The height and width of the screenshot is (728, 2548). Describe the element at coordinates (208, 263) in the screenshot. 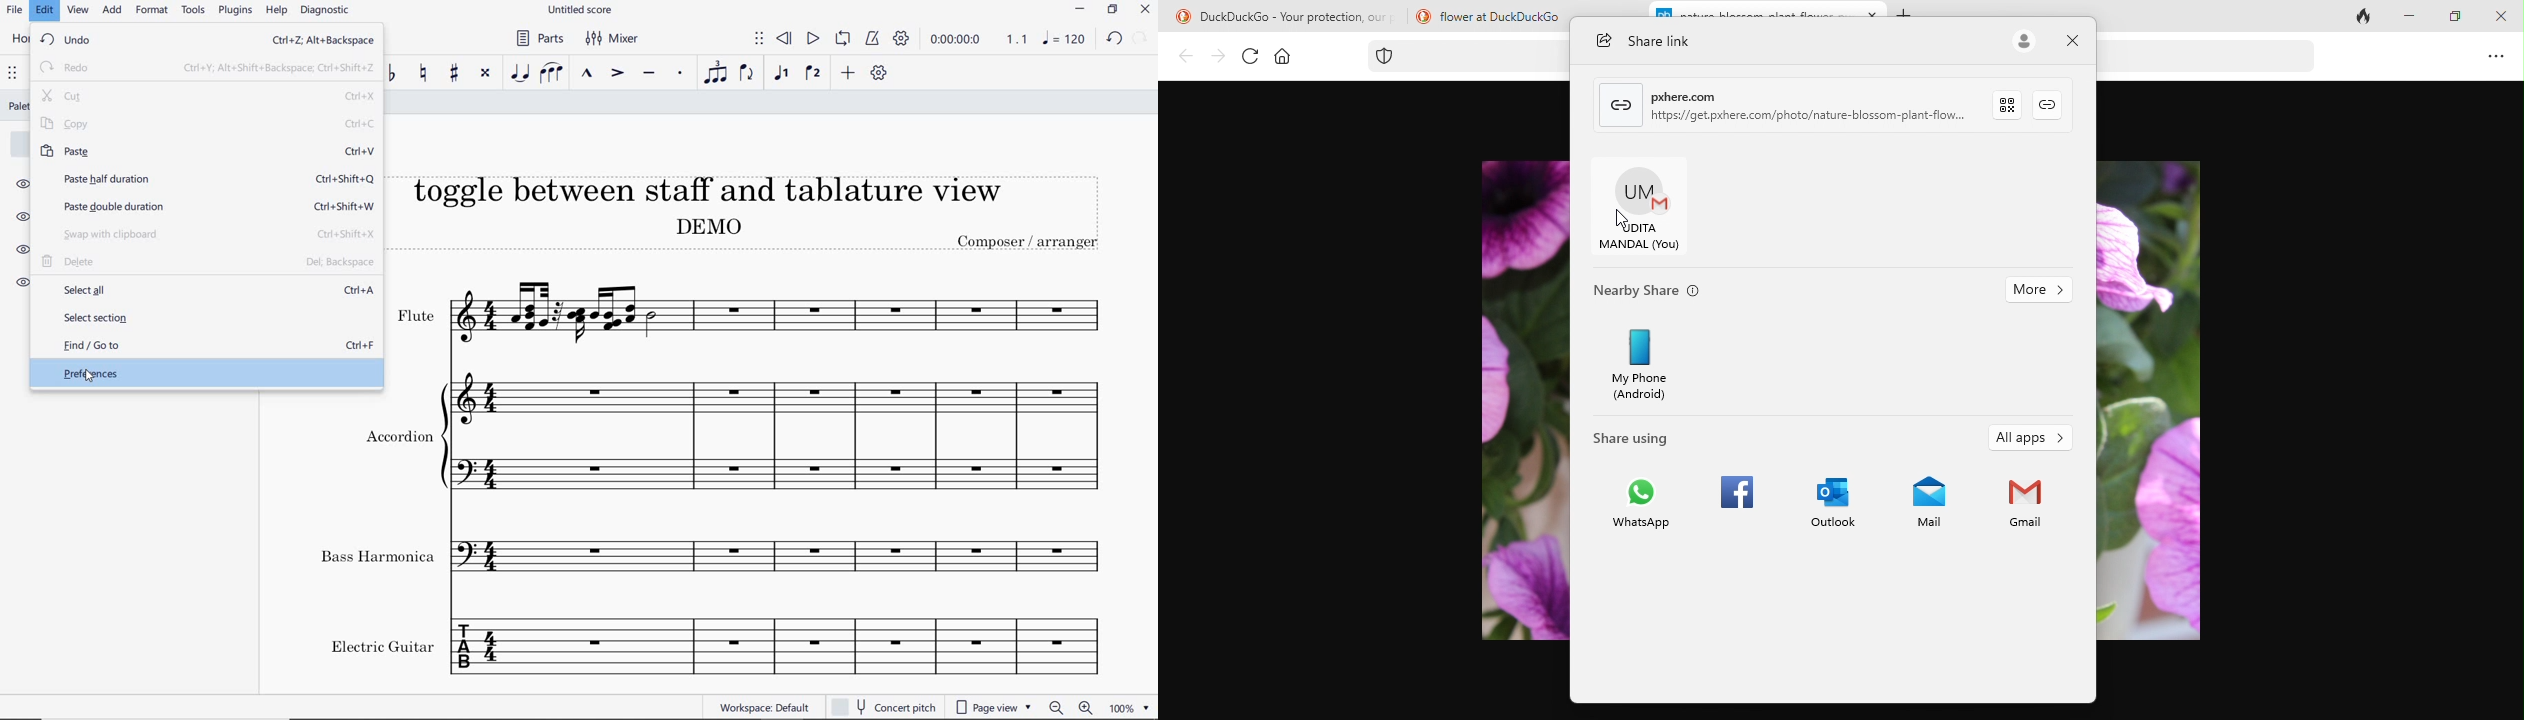

I see `delete` at that location.